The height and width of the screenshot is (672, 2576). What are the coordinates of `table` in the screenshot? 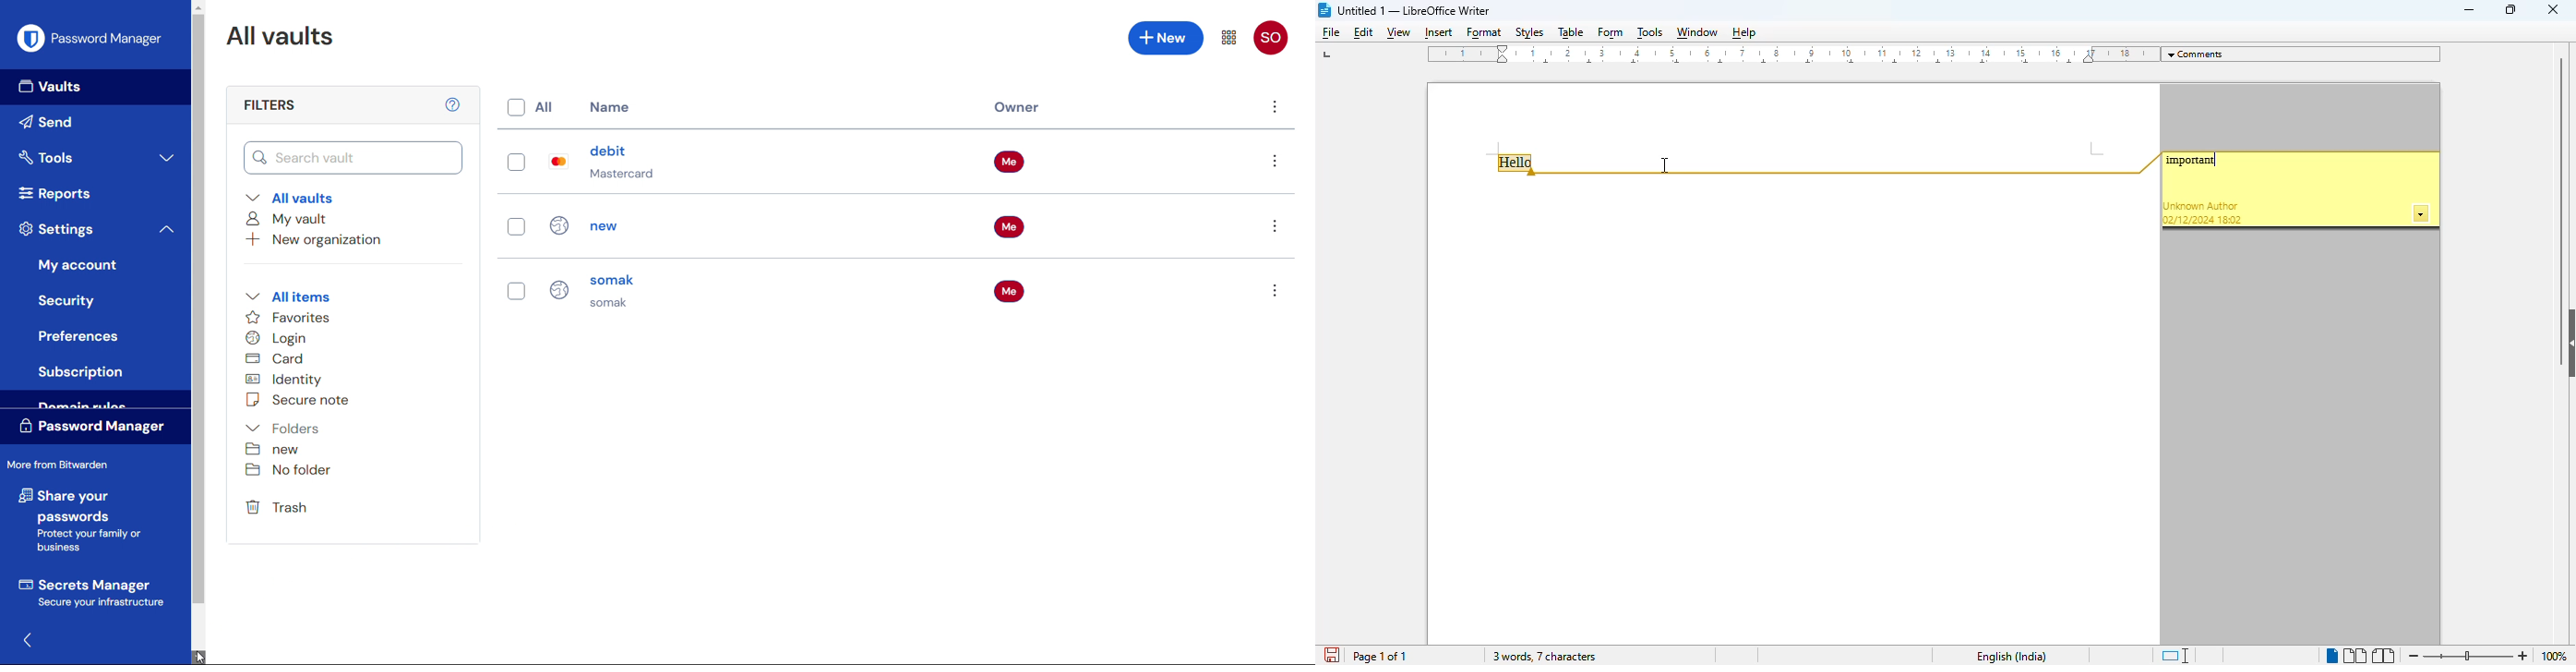 It's located at (1570, 33).